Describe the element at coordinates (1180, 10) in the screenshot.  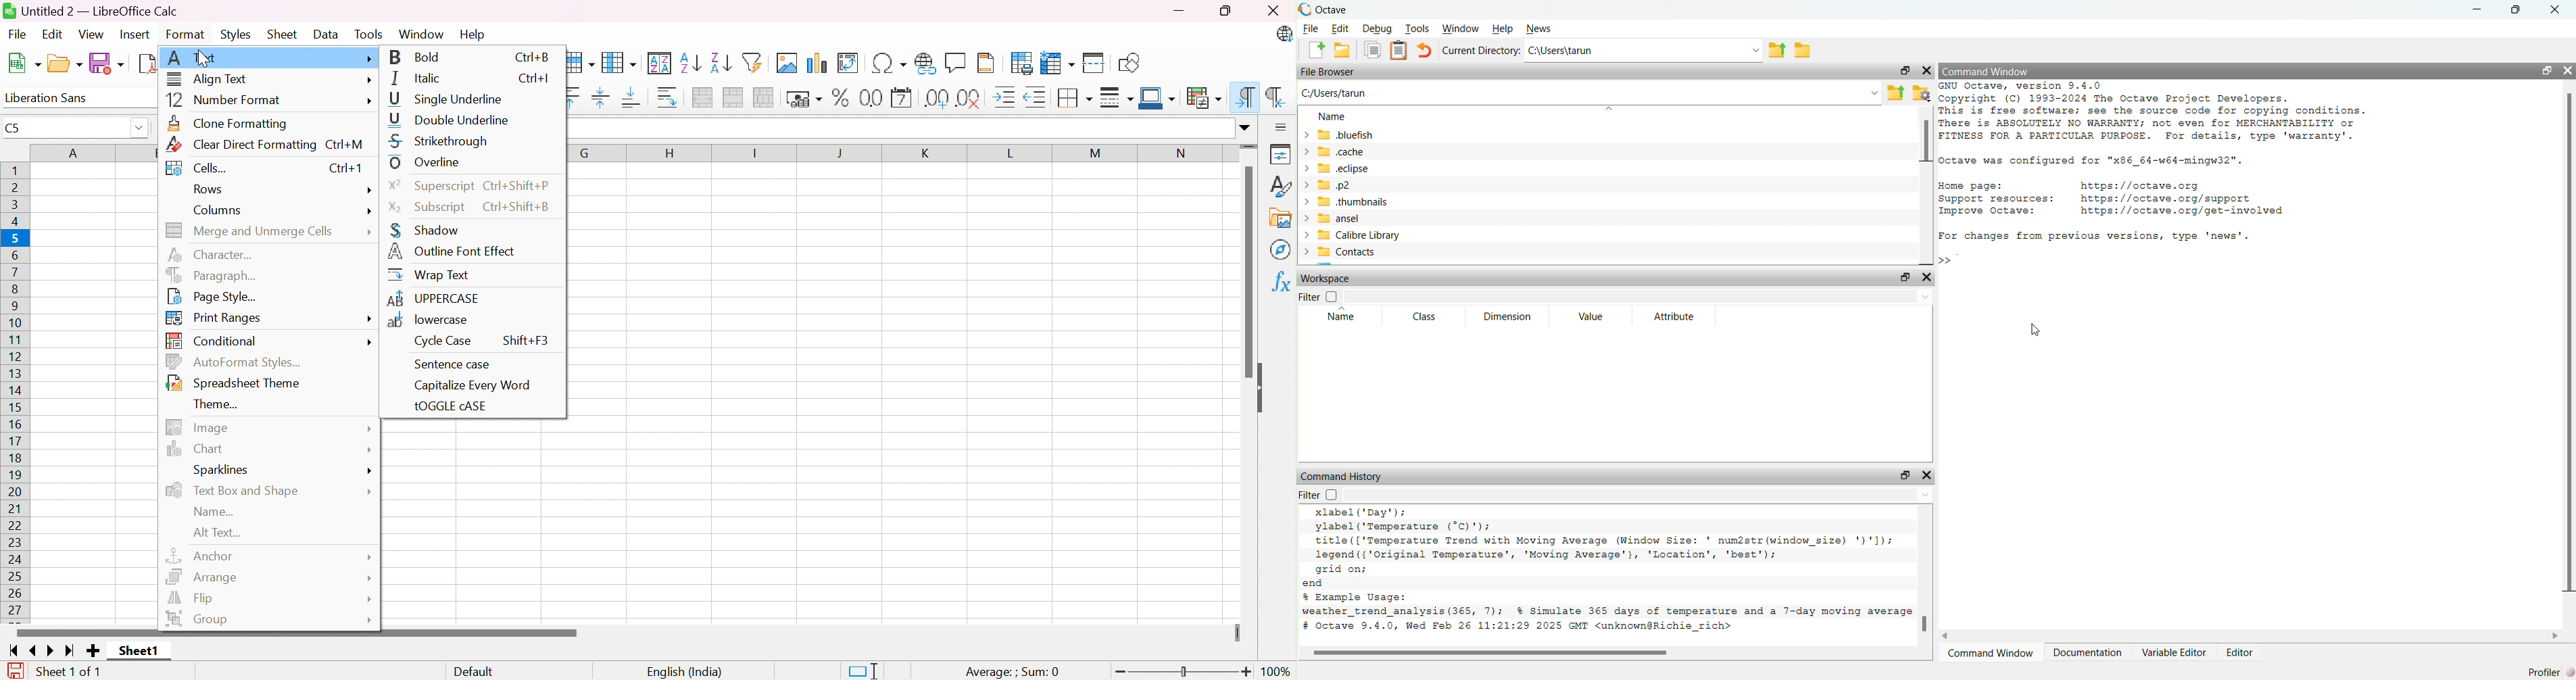
I see `Minimize` at that location.